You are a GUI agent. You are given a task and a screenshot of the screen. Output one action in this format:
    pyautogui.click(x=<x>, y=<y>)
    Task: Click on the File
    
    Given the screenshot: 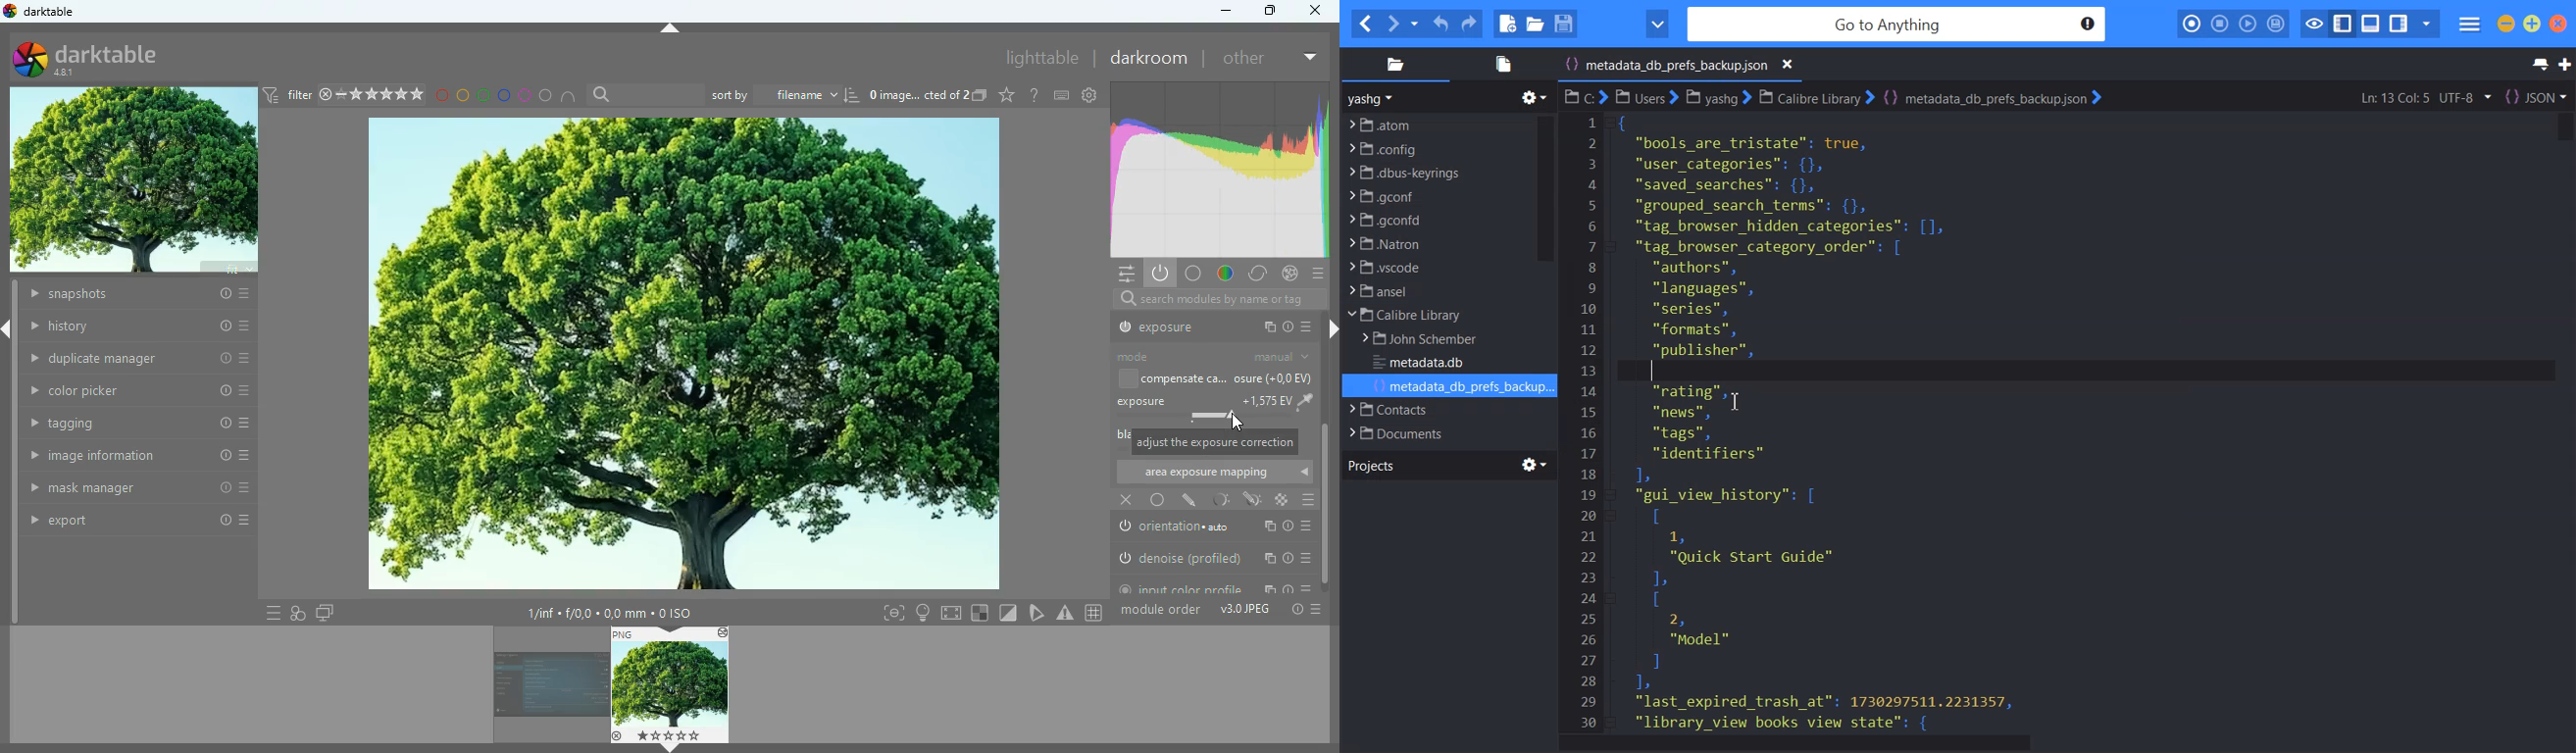 What is the action you would take?
    pyautogui.click(x=1435, y=291)
    